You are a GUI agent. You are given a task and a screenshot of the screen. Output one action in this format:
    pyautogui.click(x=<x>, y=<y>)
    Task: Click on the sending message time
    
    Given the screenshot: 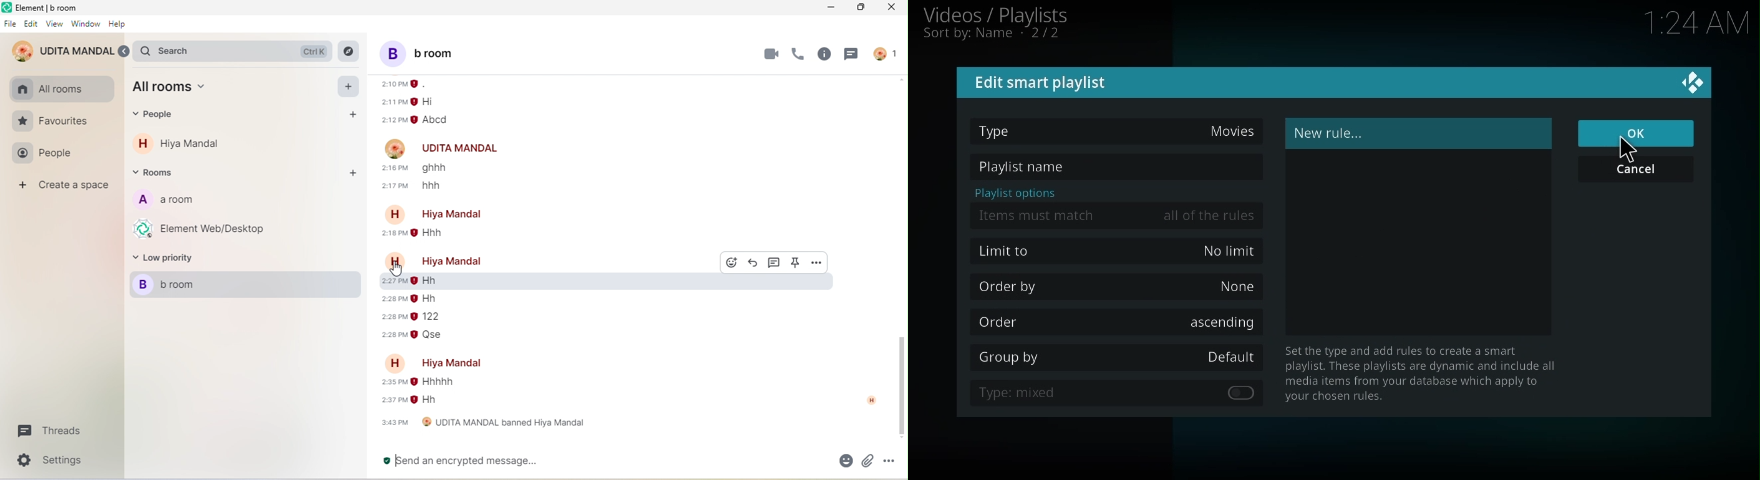 What is the action you would take?
    pyautogui.click(x=388, y=300)
    